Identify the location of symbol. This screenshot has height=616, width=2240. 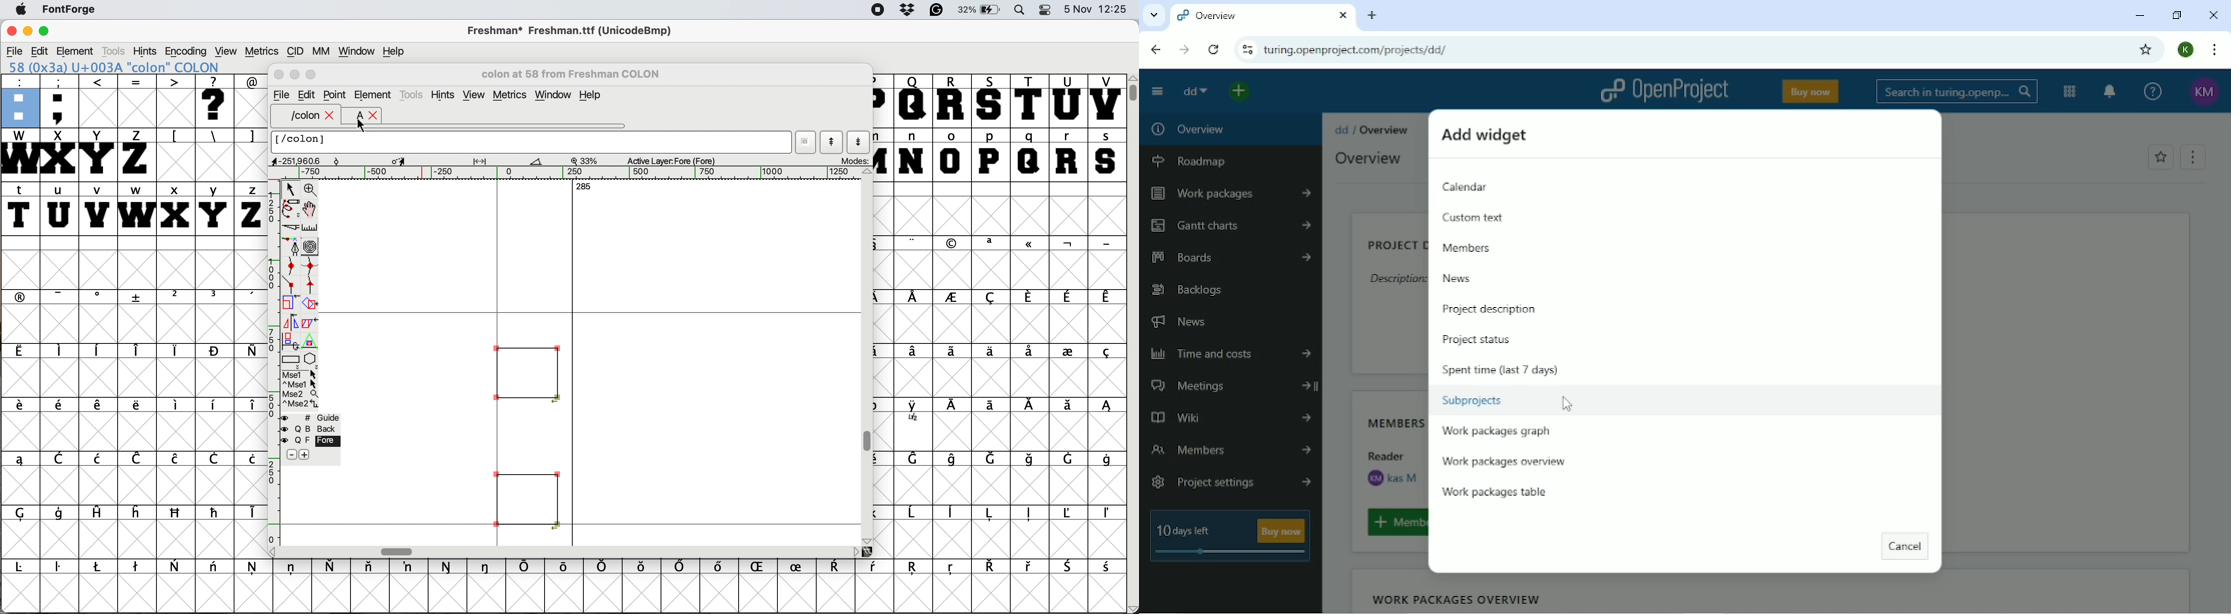
(1030, 352).